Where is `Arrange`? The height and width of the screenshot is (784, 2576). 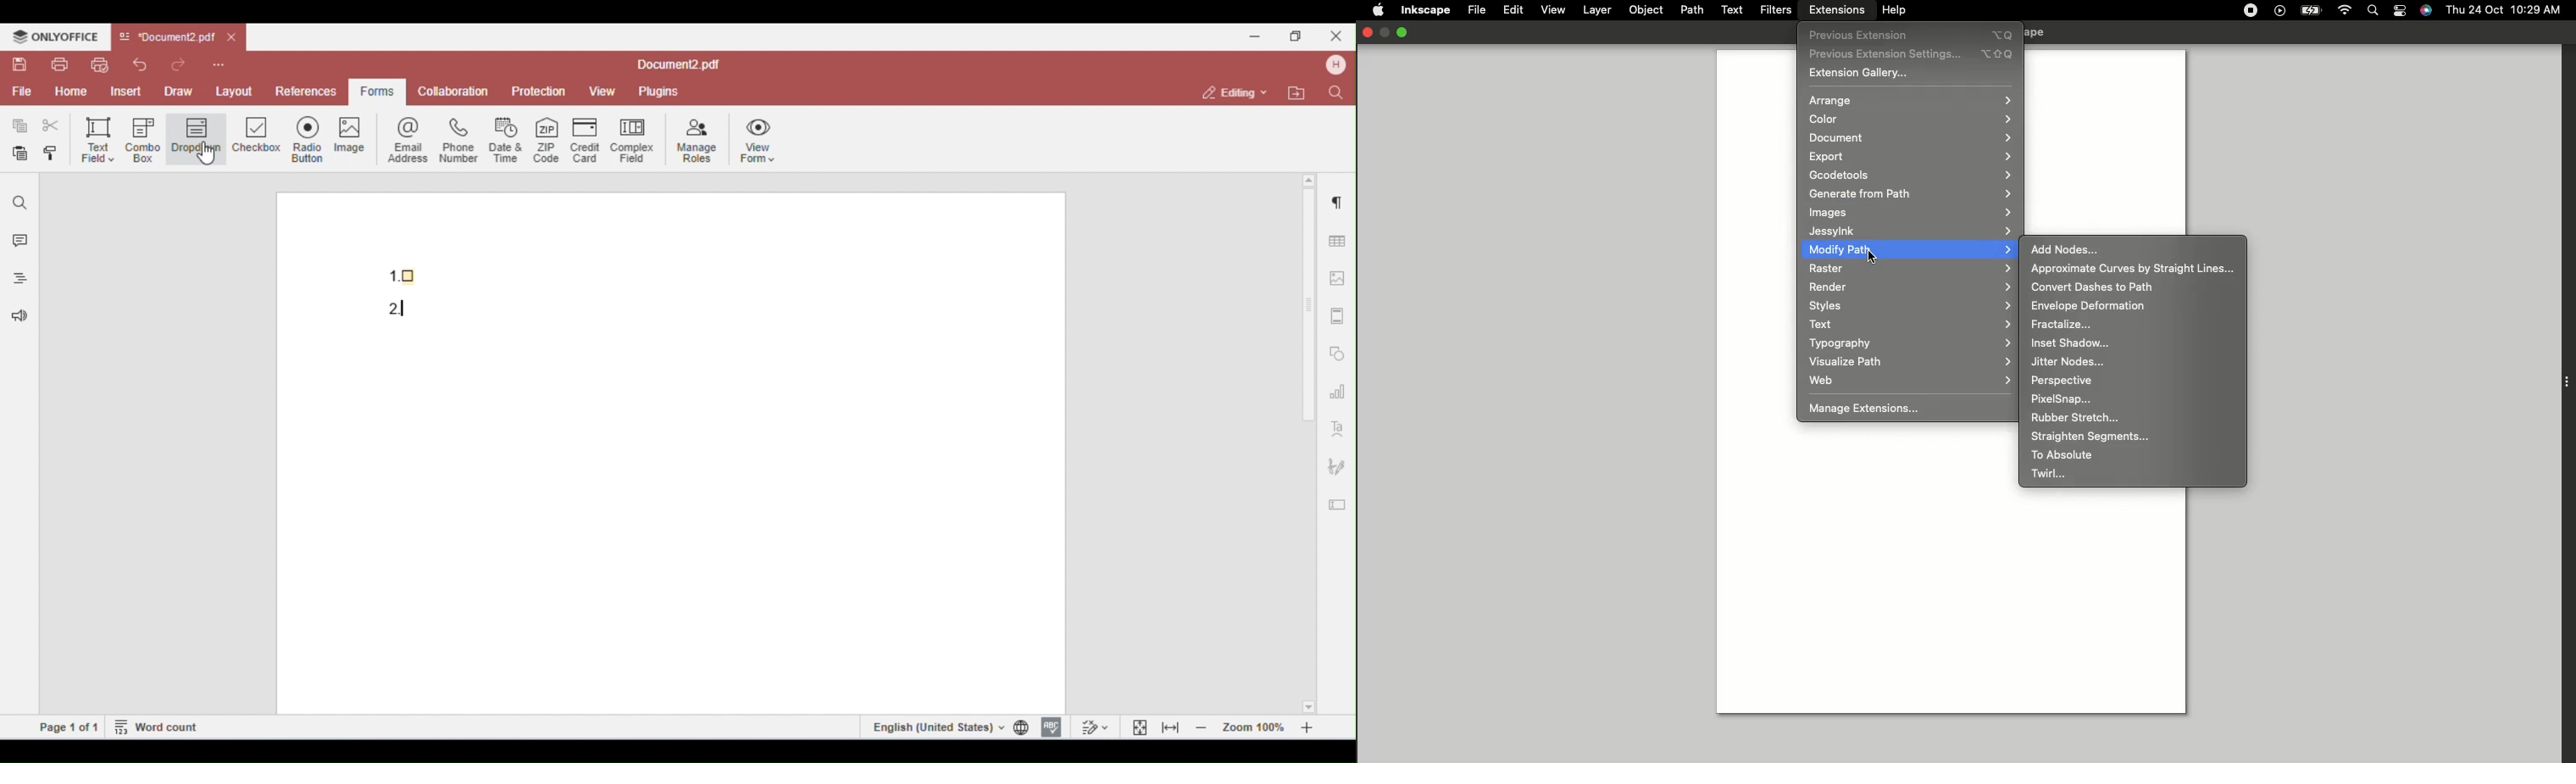
Arrange is located at coordinates (1912, 99).